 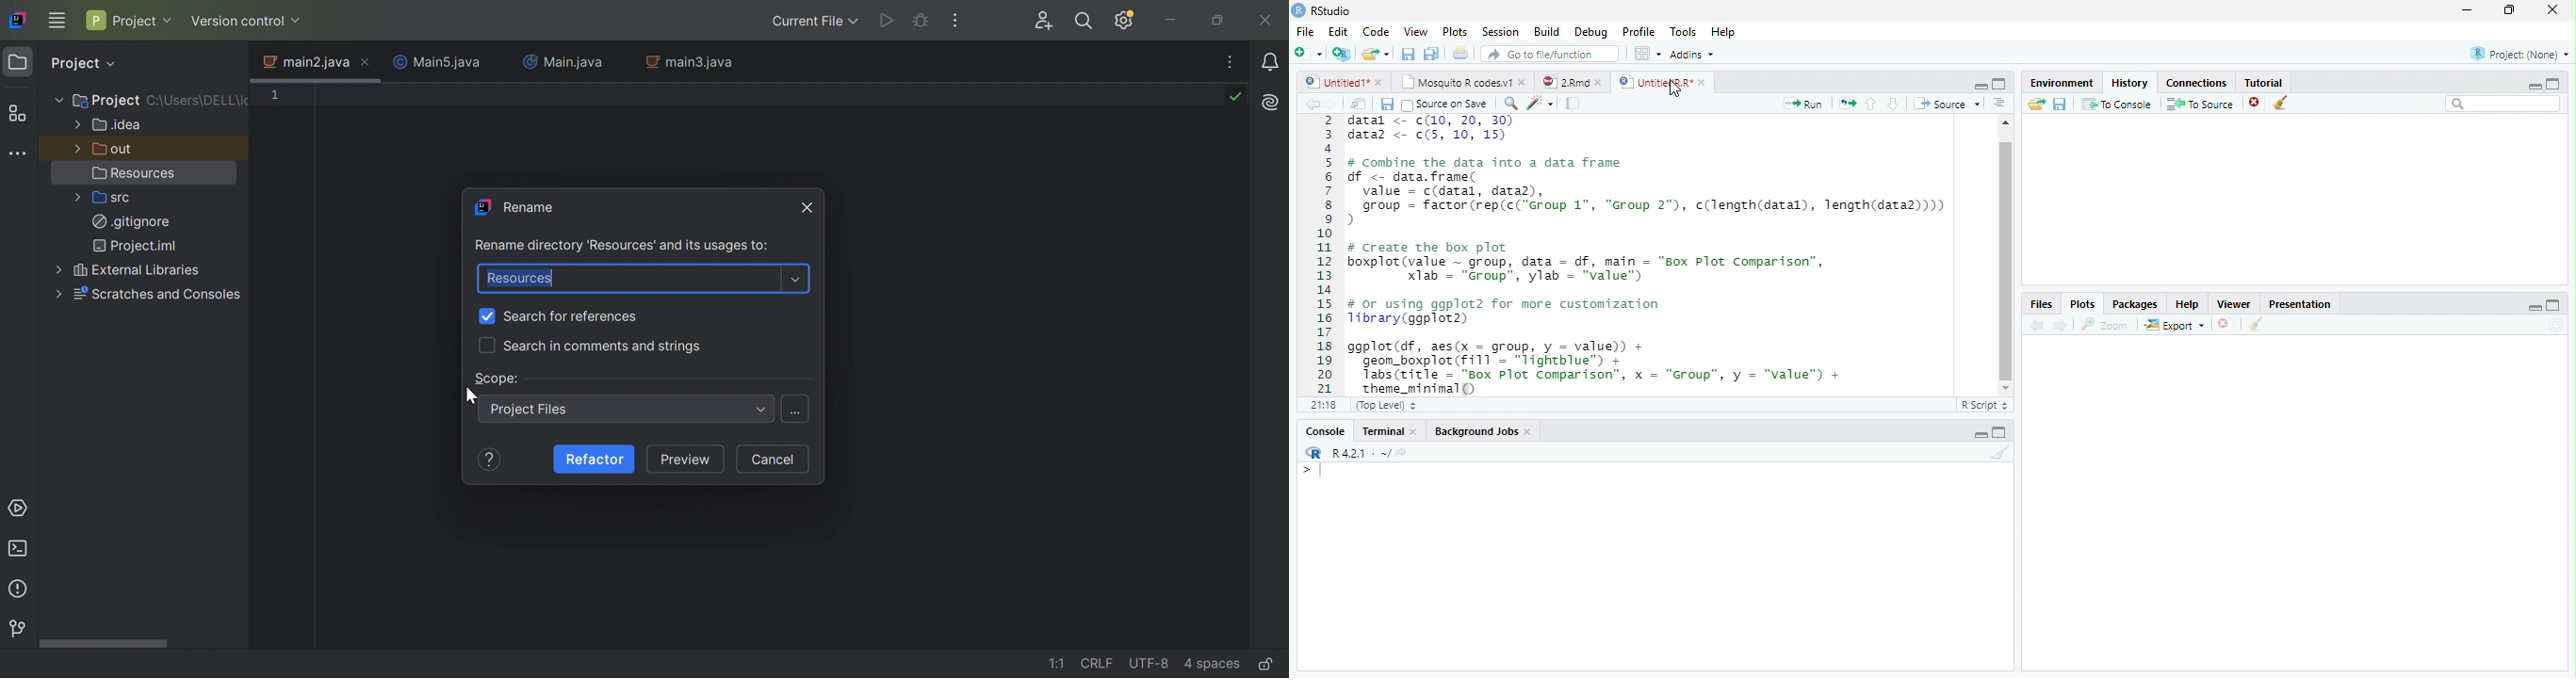 I want to click on Help, so click(x=1723, y=31).